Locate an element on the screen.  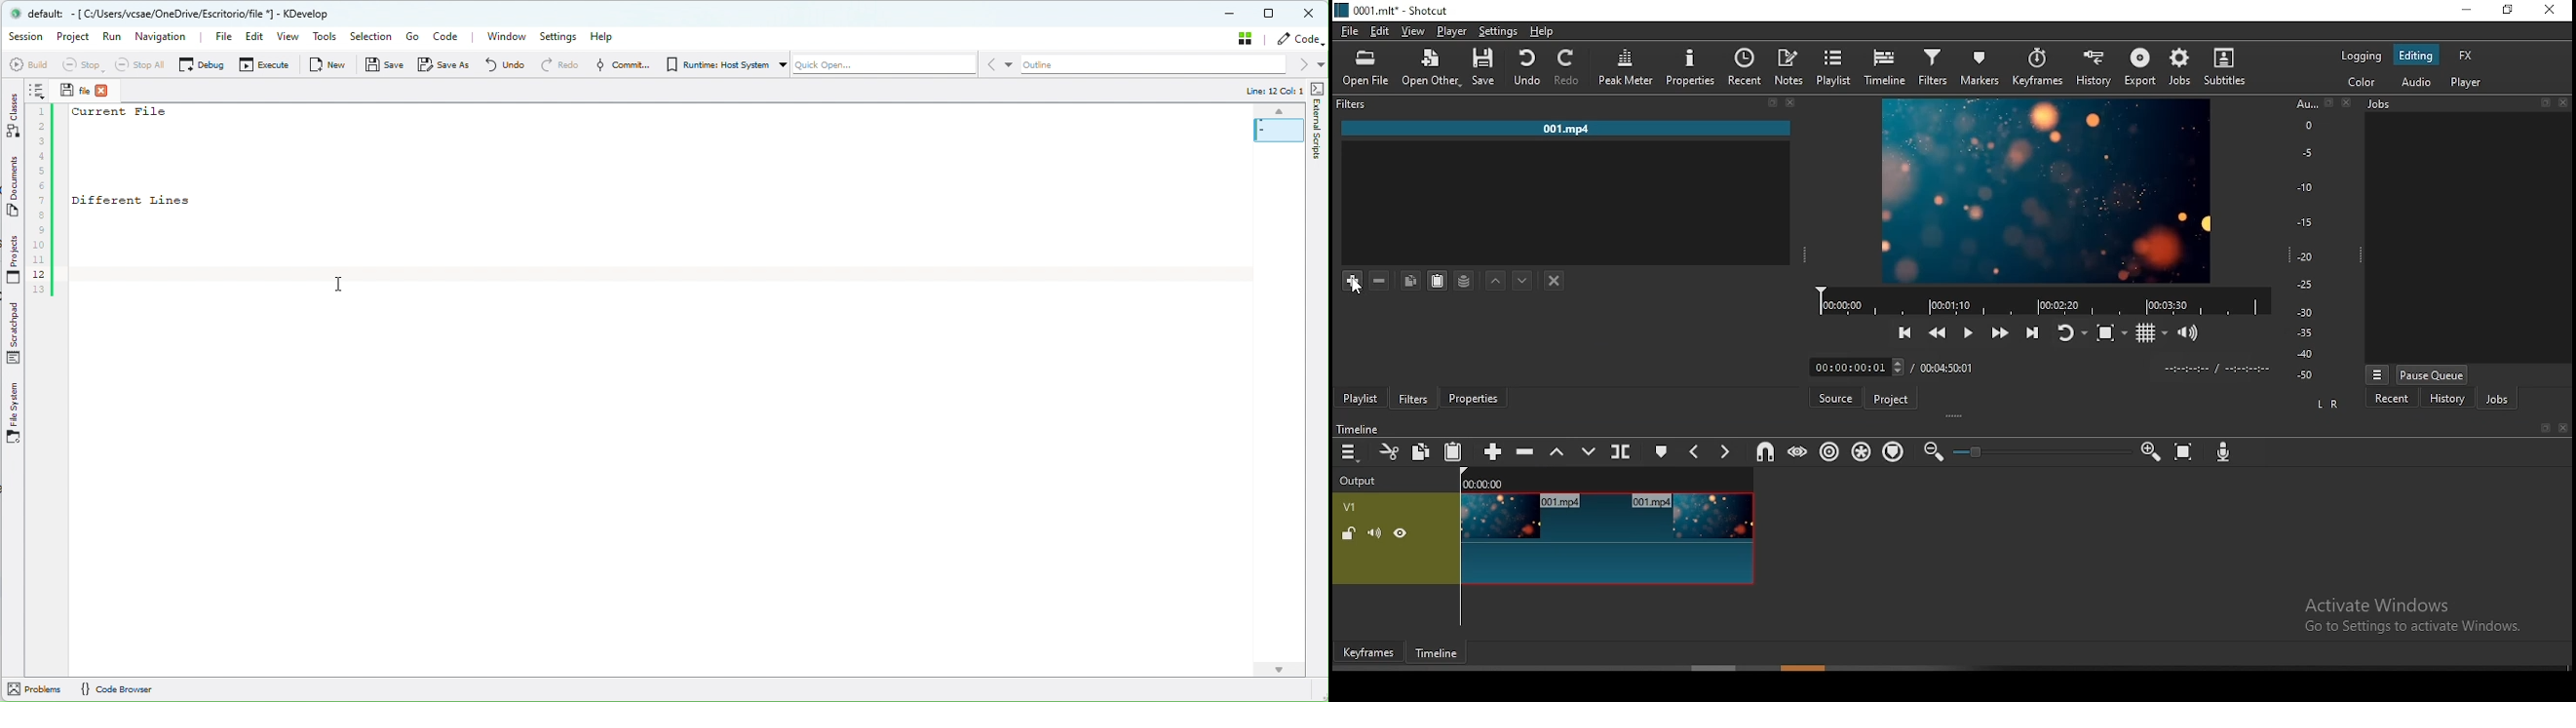
undo is located at coordinates (1526, 68).